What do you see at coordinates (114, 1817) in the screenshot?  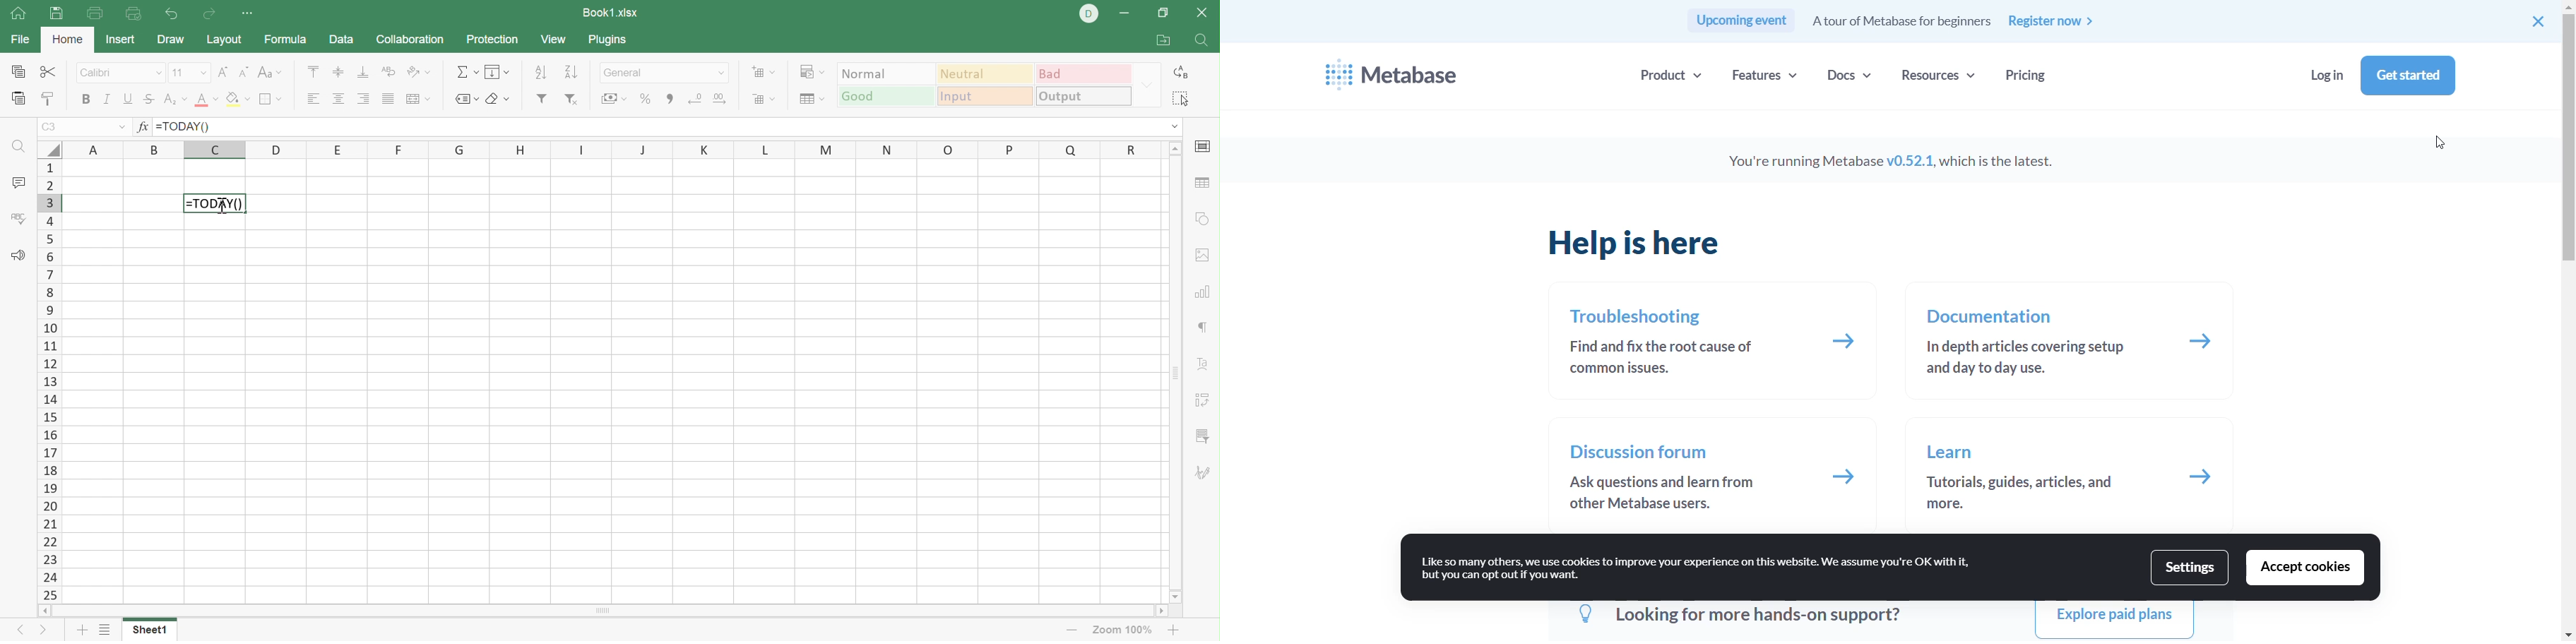 I see `Scroll Left` at bounding box center [114, 1817].